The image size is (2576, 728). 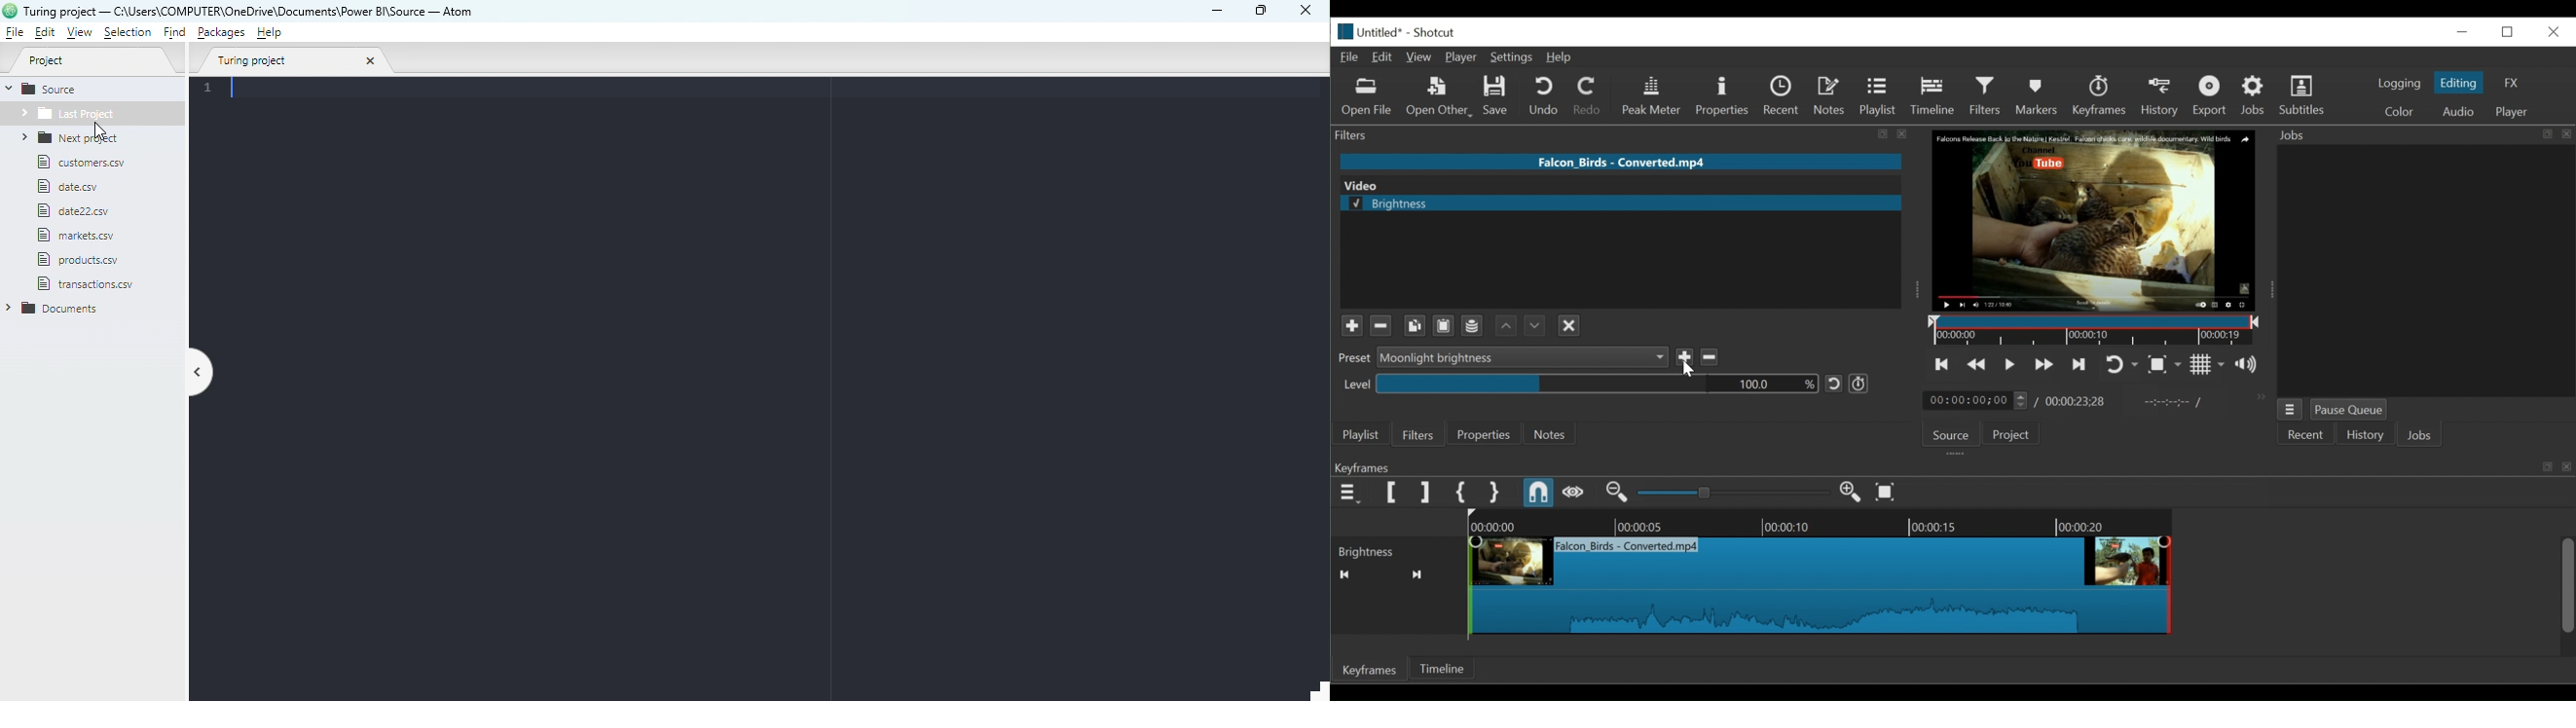 I want to click on Notes, so click(x=1553, y=434).